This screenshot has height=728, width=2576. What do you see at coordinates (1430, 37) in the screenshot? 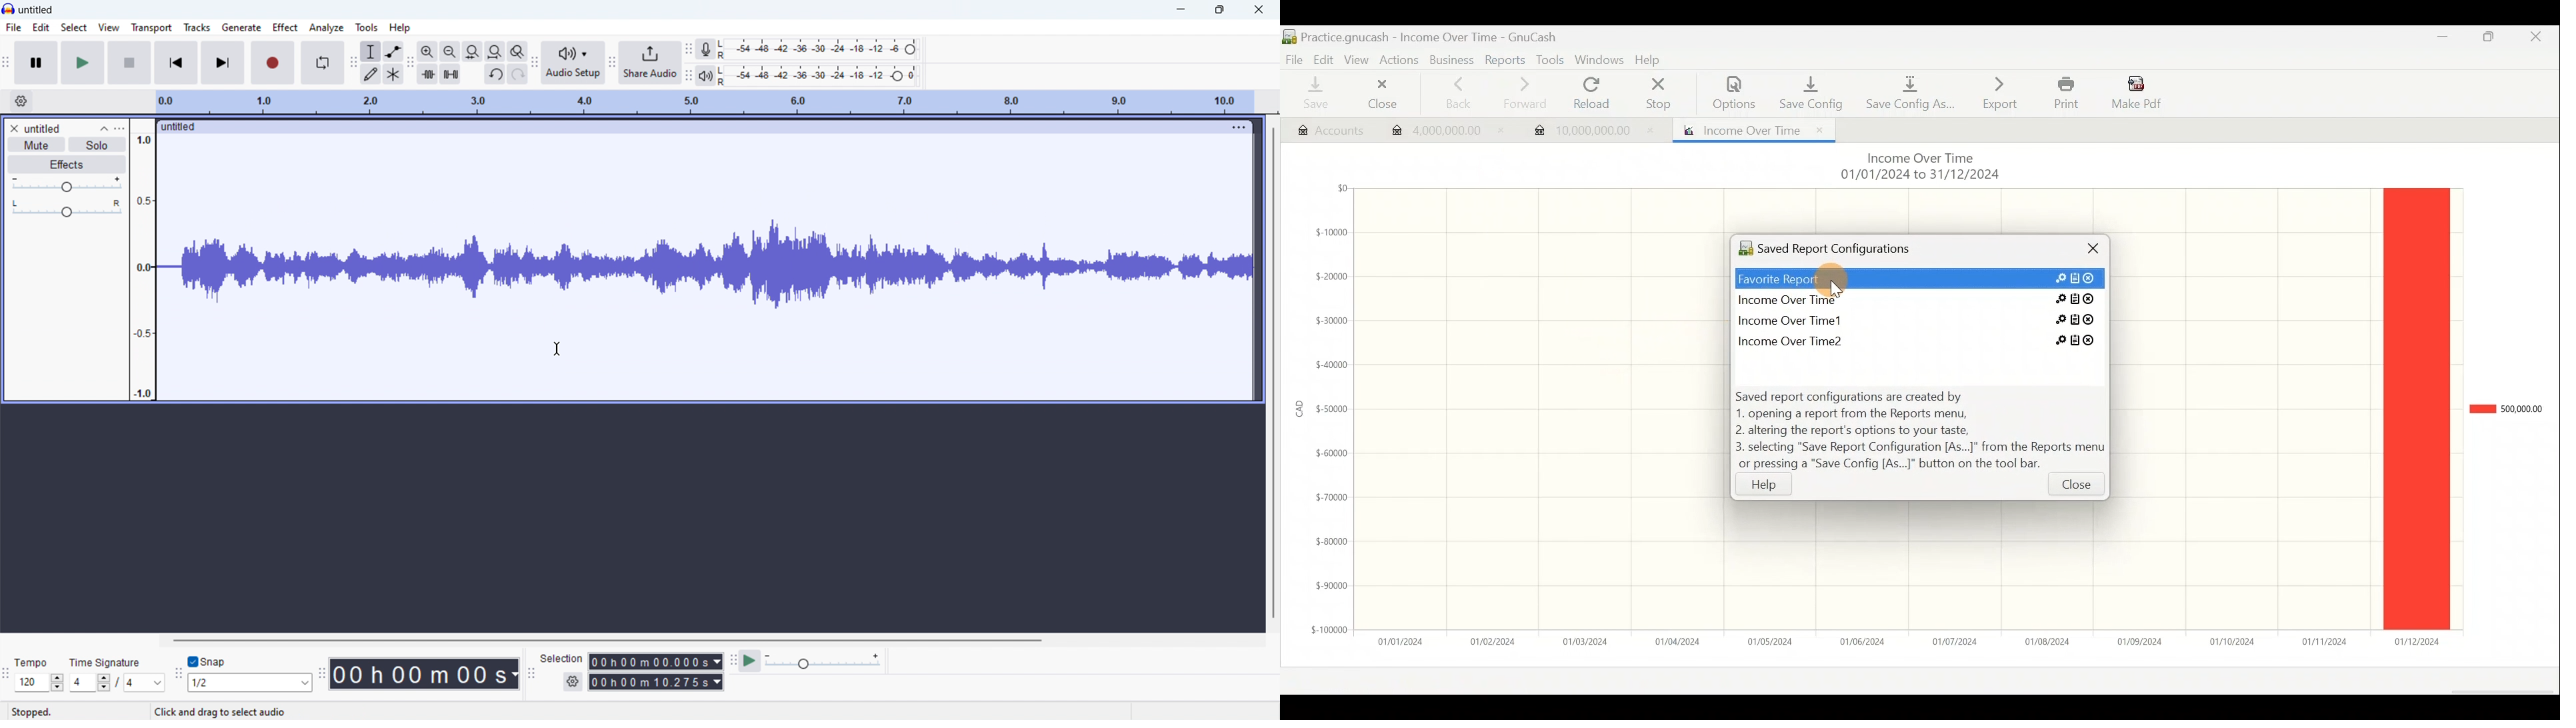
I see `Document name` at bounding box center [1430, 37].